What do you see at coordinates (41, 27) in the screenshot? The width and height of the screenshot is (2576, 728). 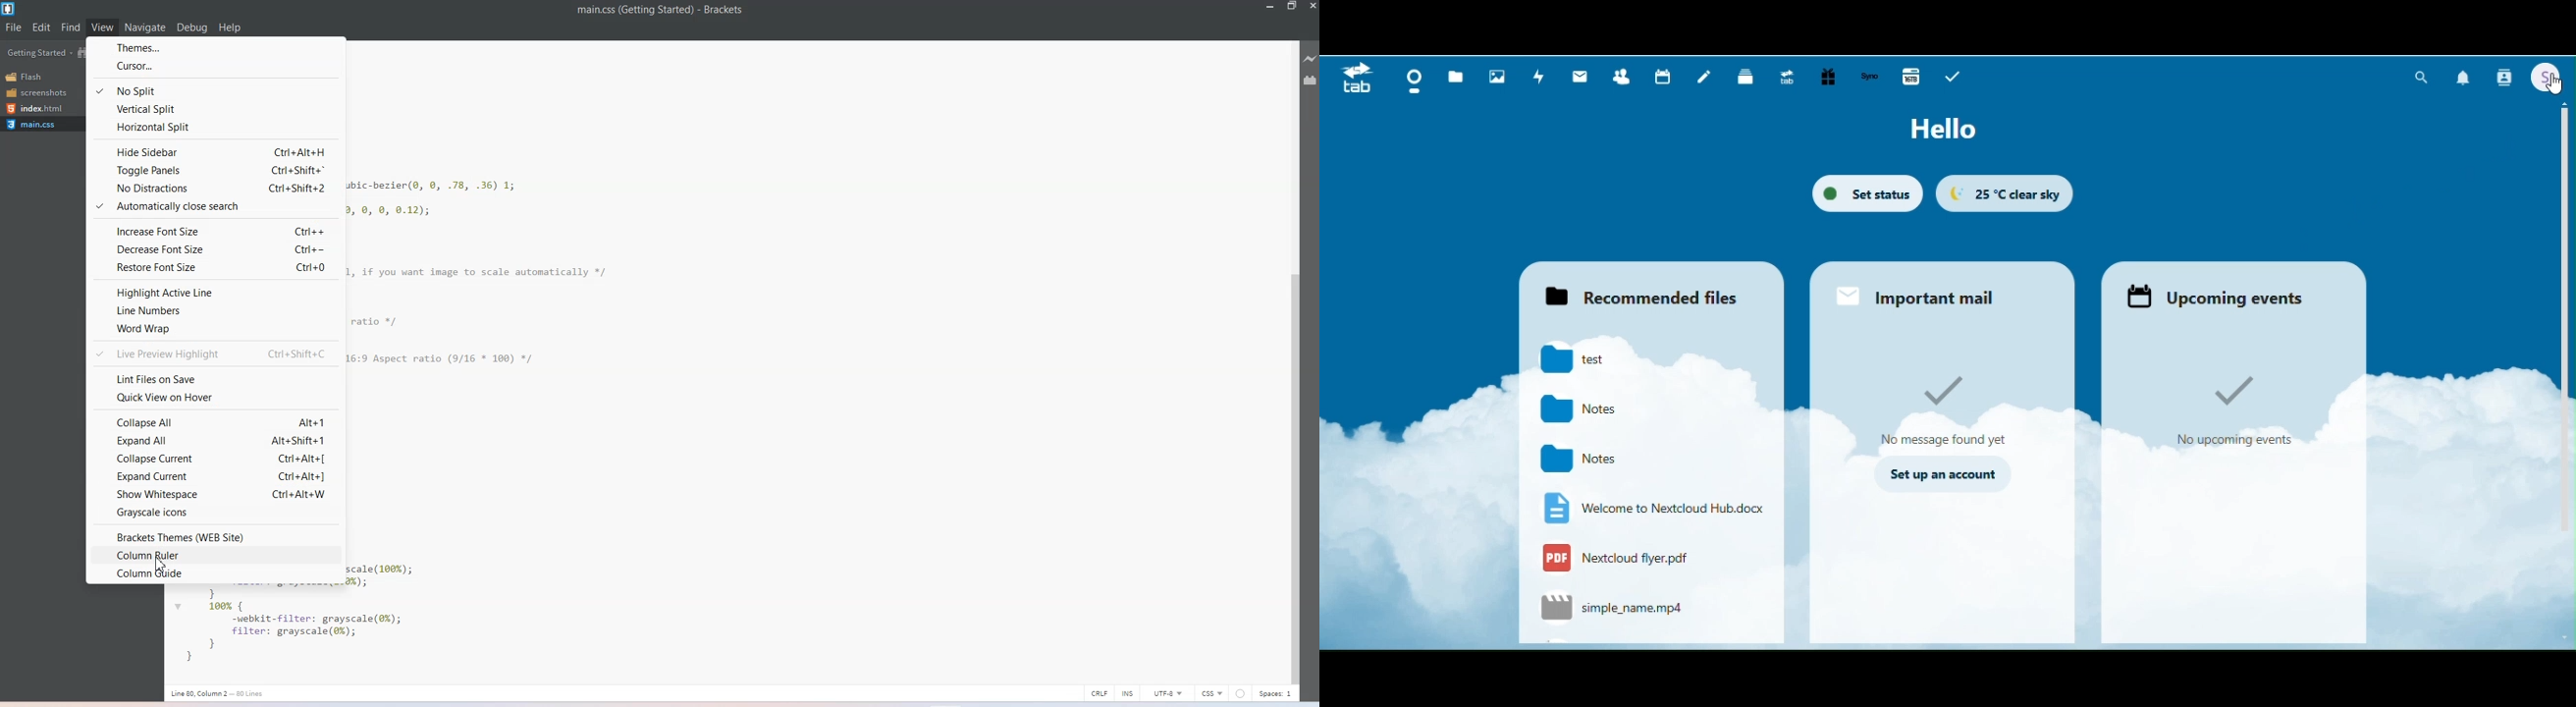 I see `Edit` at bounding box center [41, 27].